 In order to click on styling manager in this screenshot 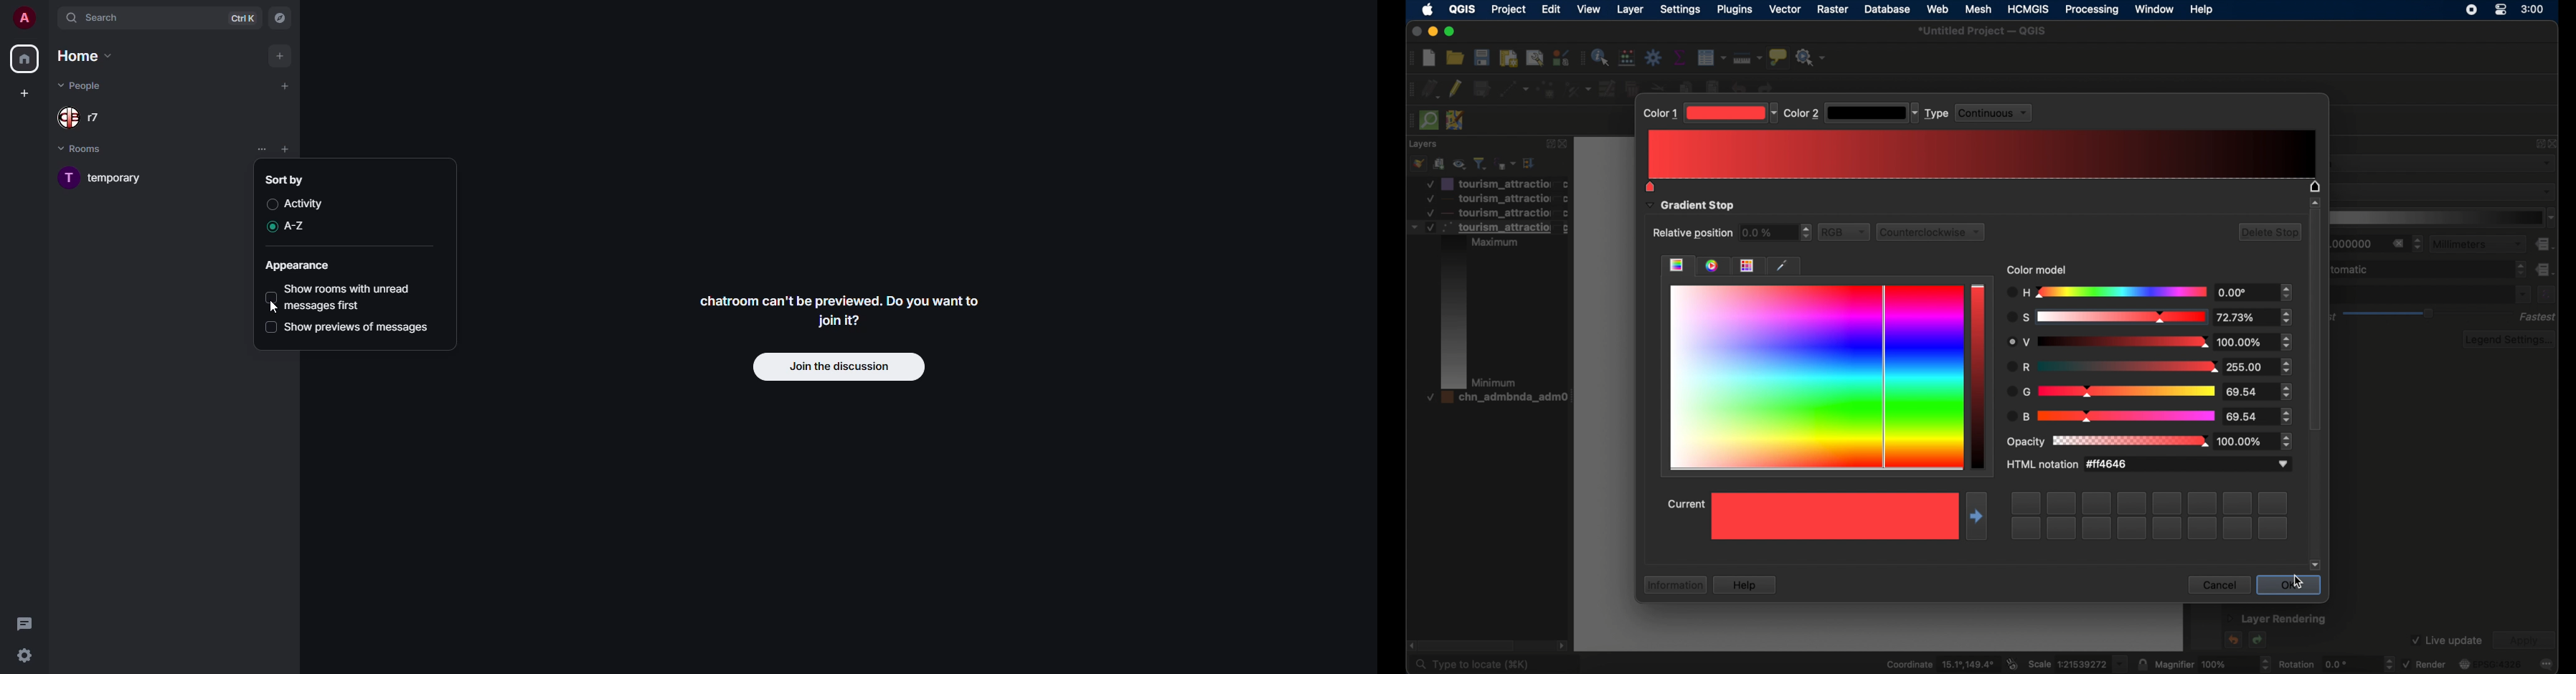, I will do `click(1559, 58)`.